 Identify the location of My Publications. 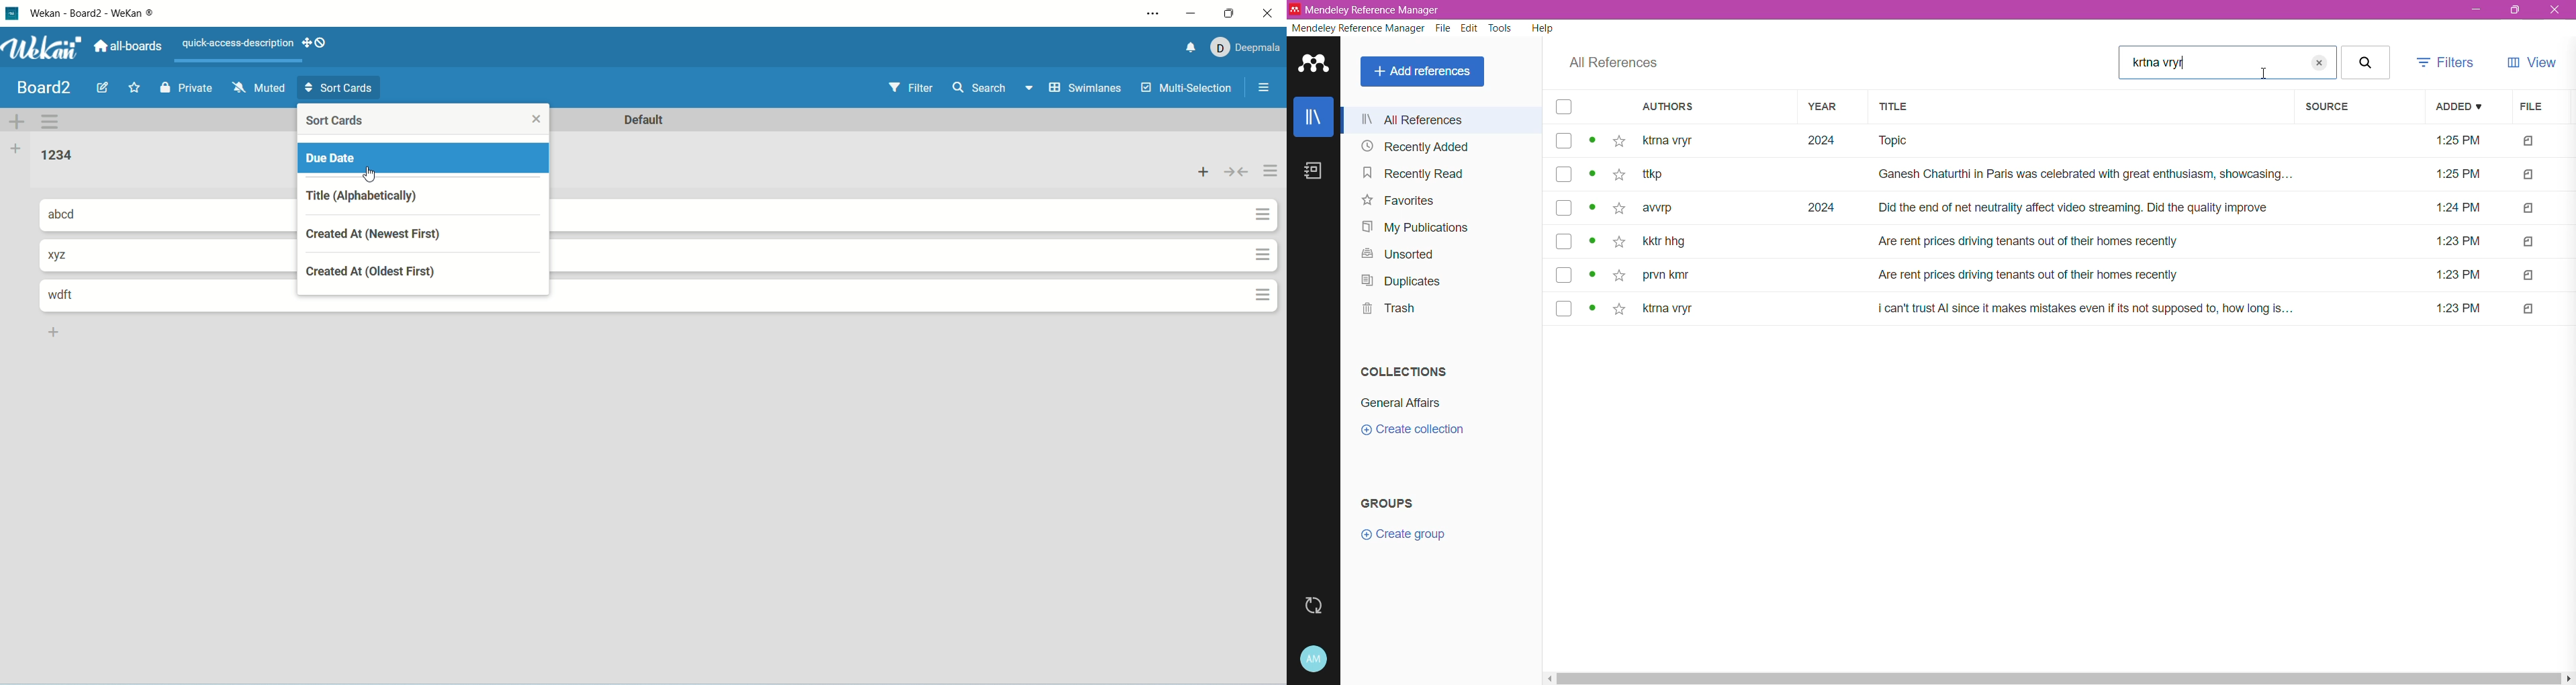
(1414, 227).